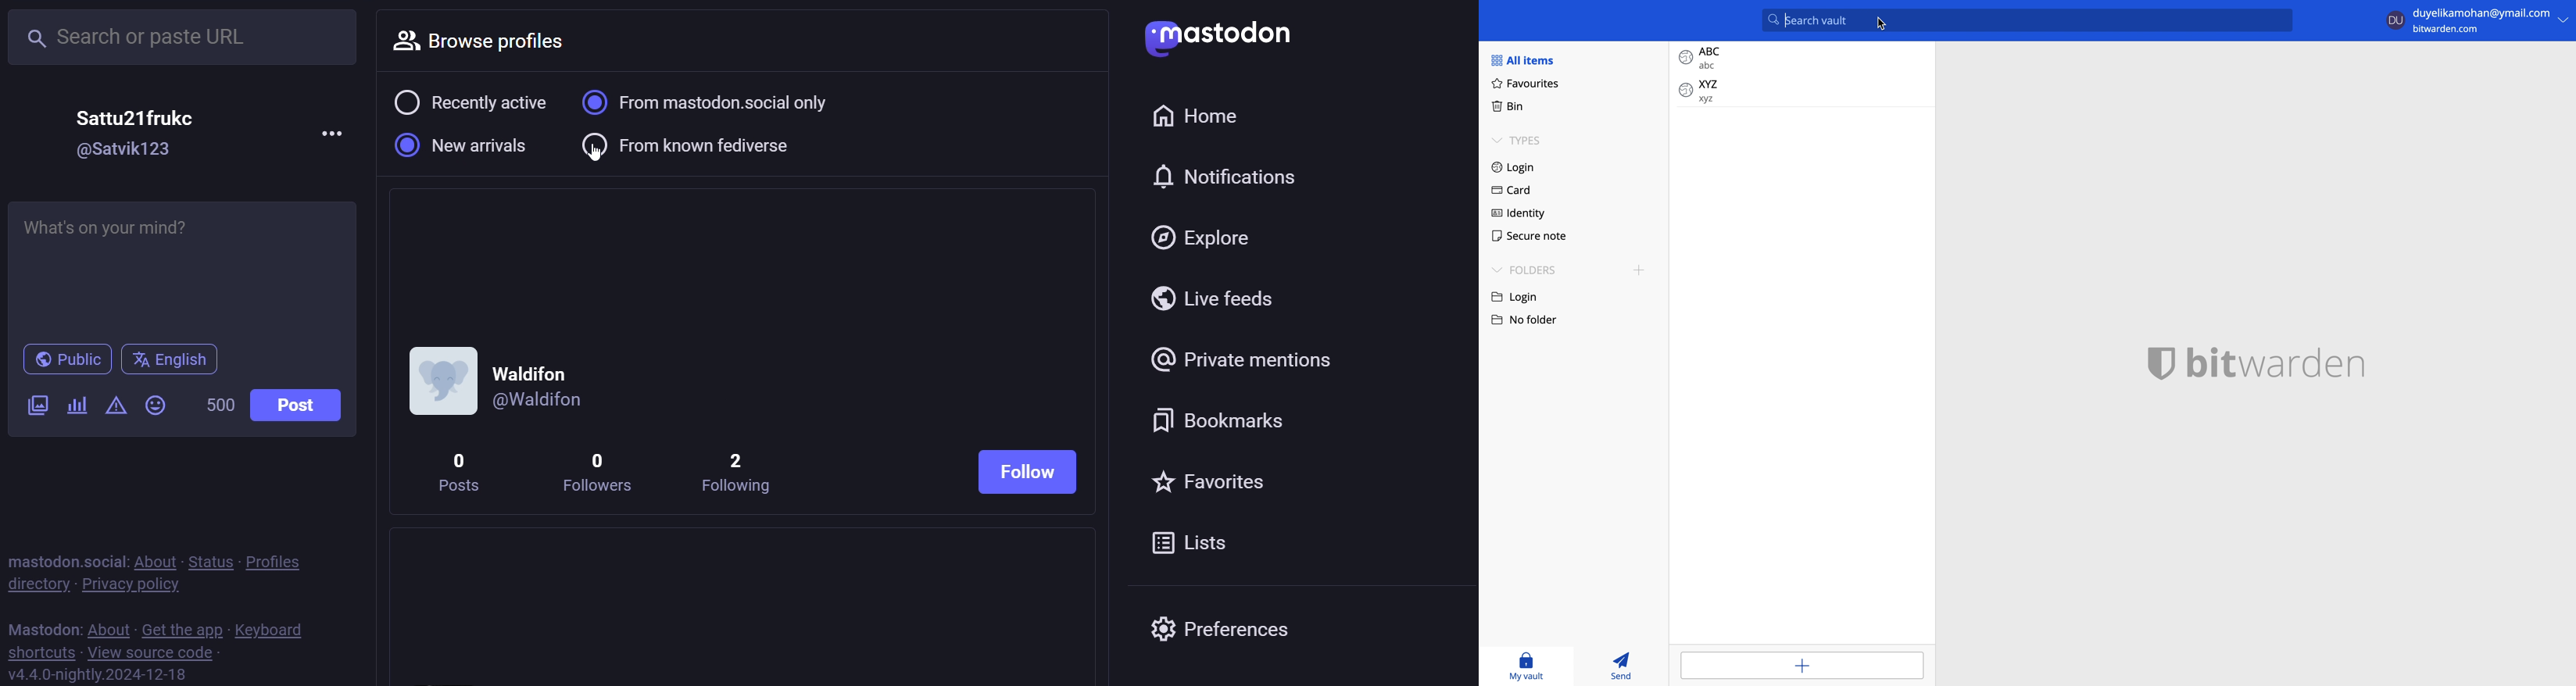  What do you see at coordinates (538, 369) in the screenshot?
I see `Waldifon` at bounding box center [538, 369].